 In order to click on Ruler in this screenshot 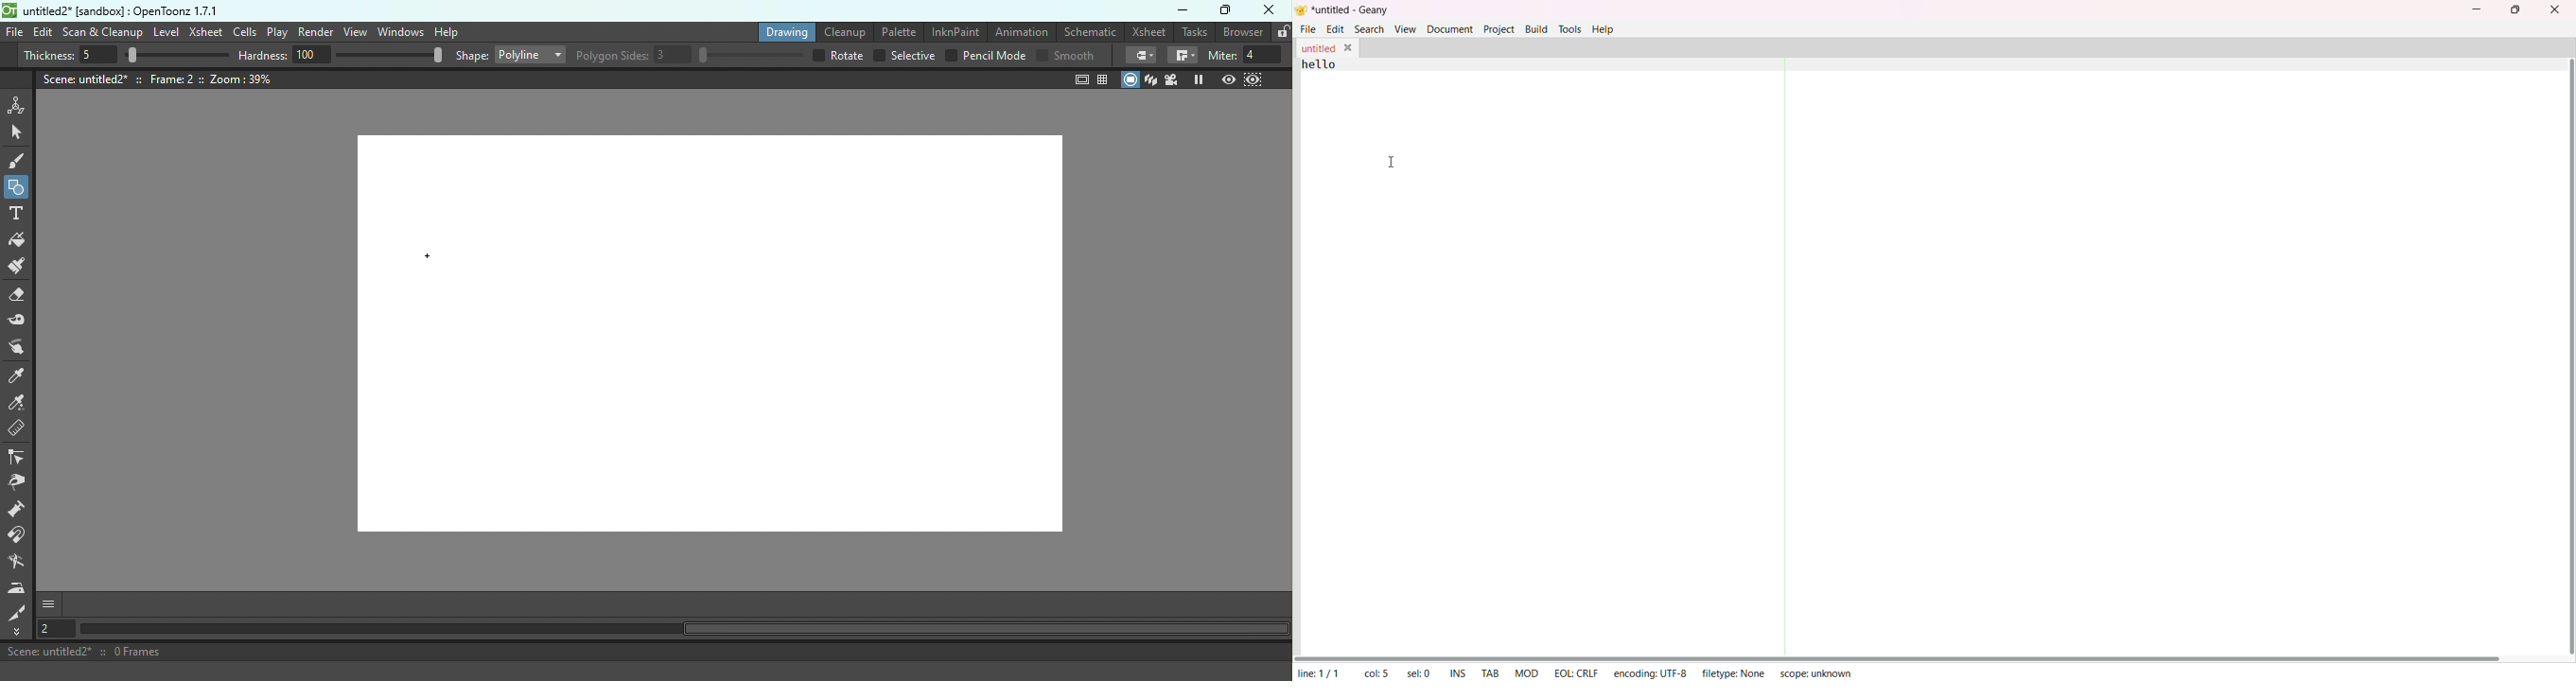, I will do `click(23, 431)`.